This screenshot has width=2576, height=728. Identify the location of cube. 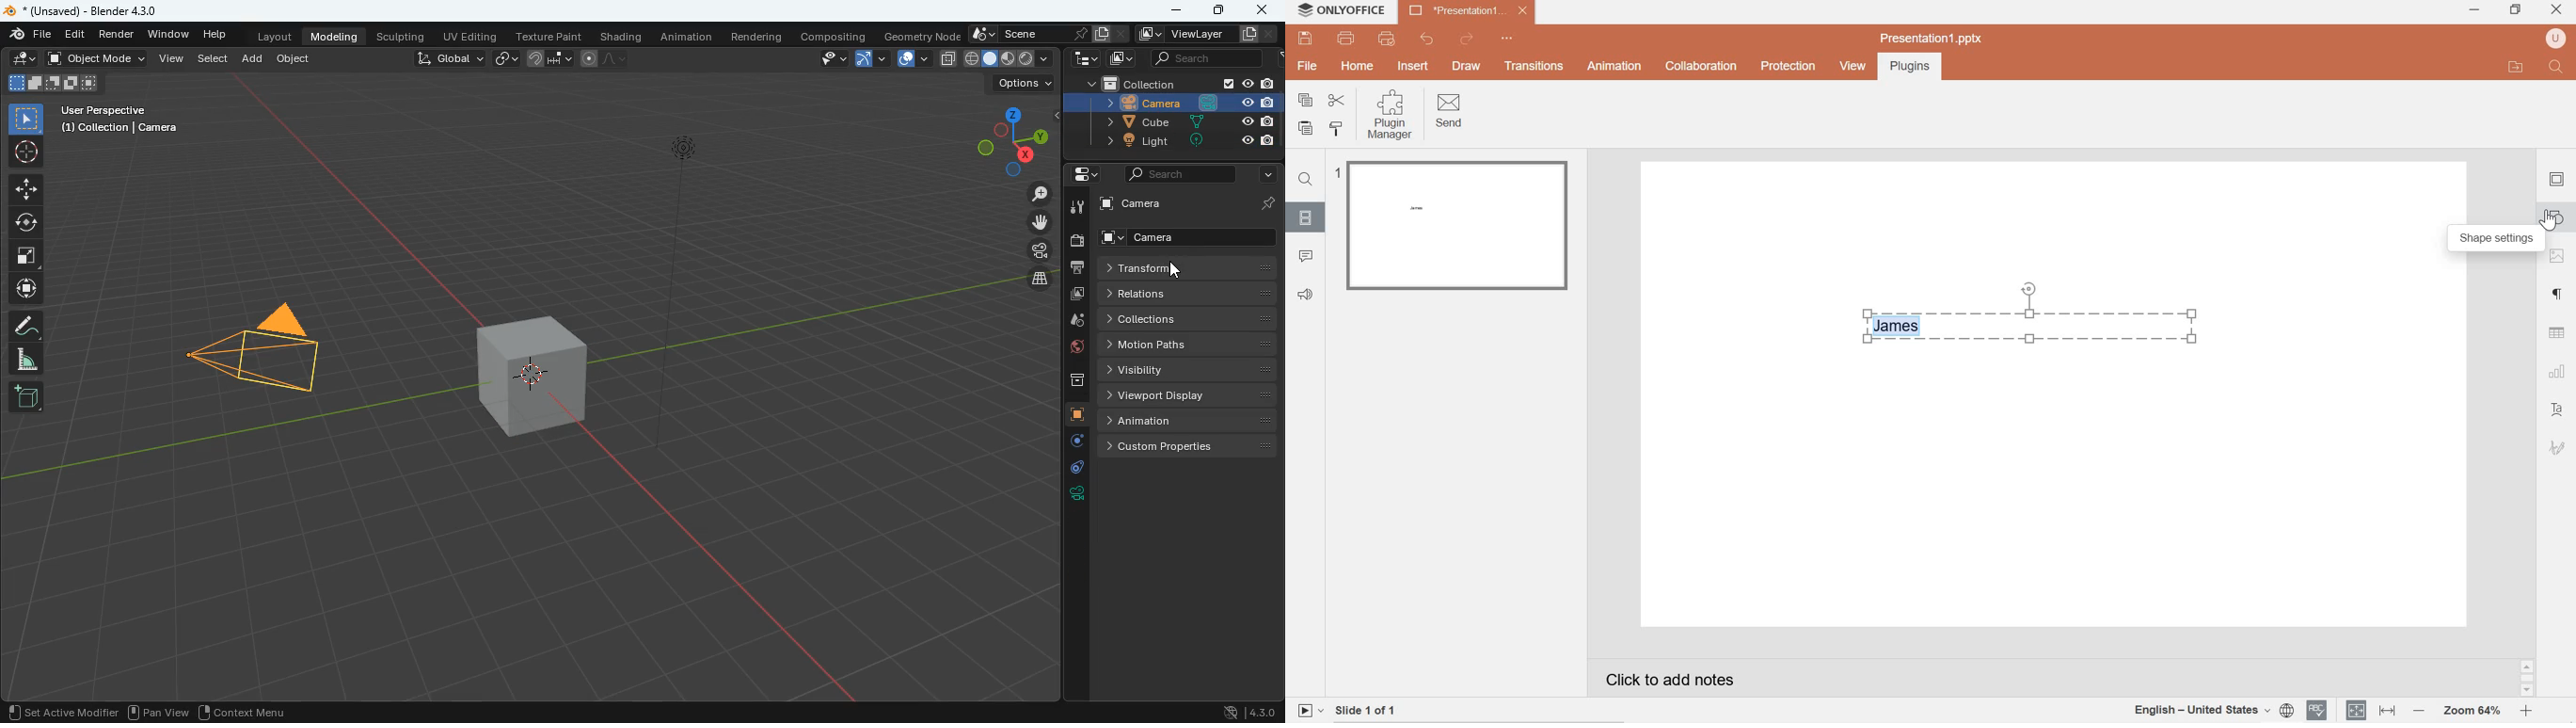
(538, 374).